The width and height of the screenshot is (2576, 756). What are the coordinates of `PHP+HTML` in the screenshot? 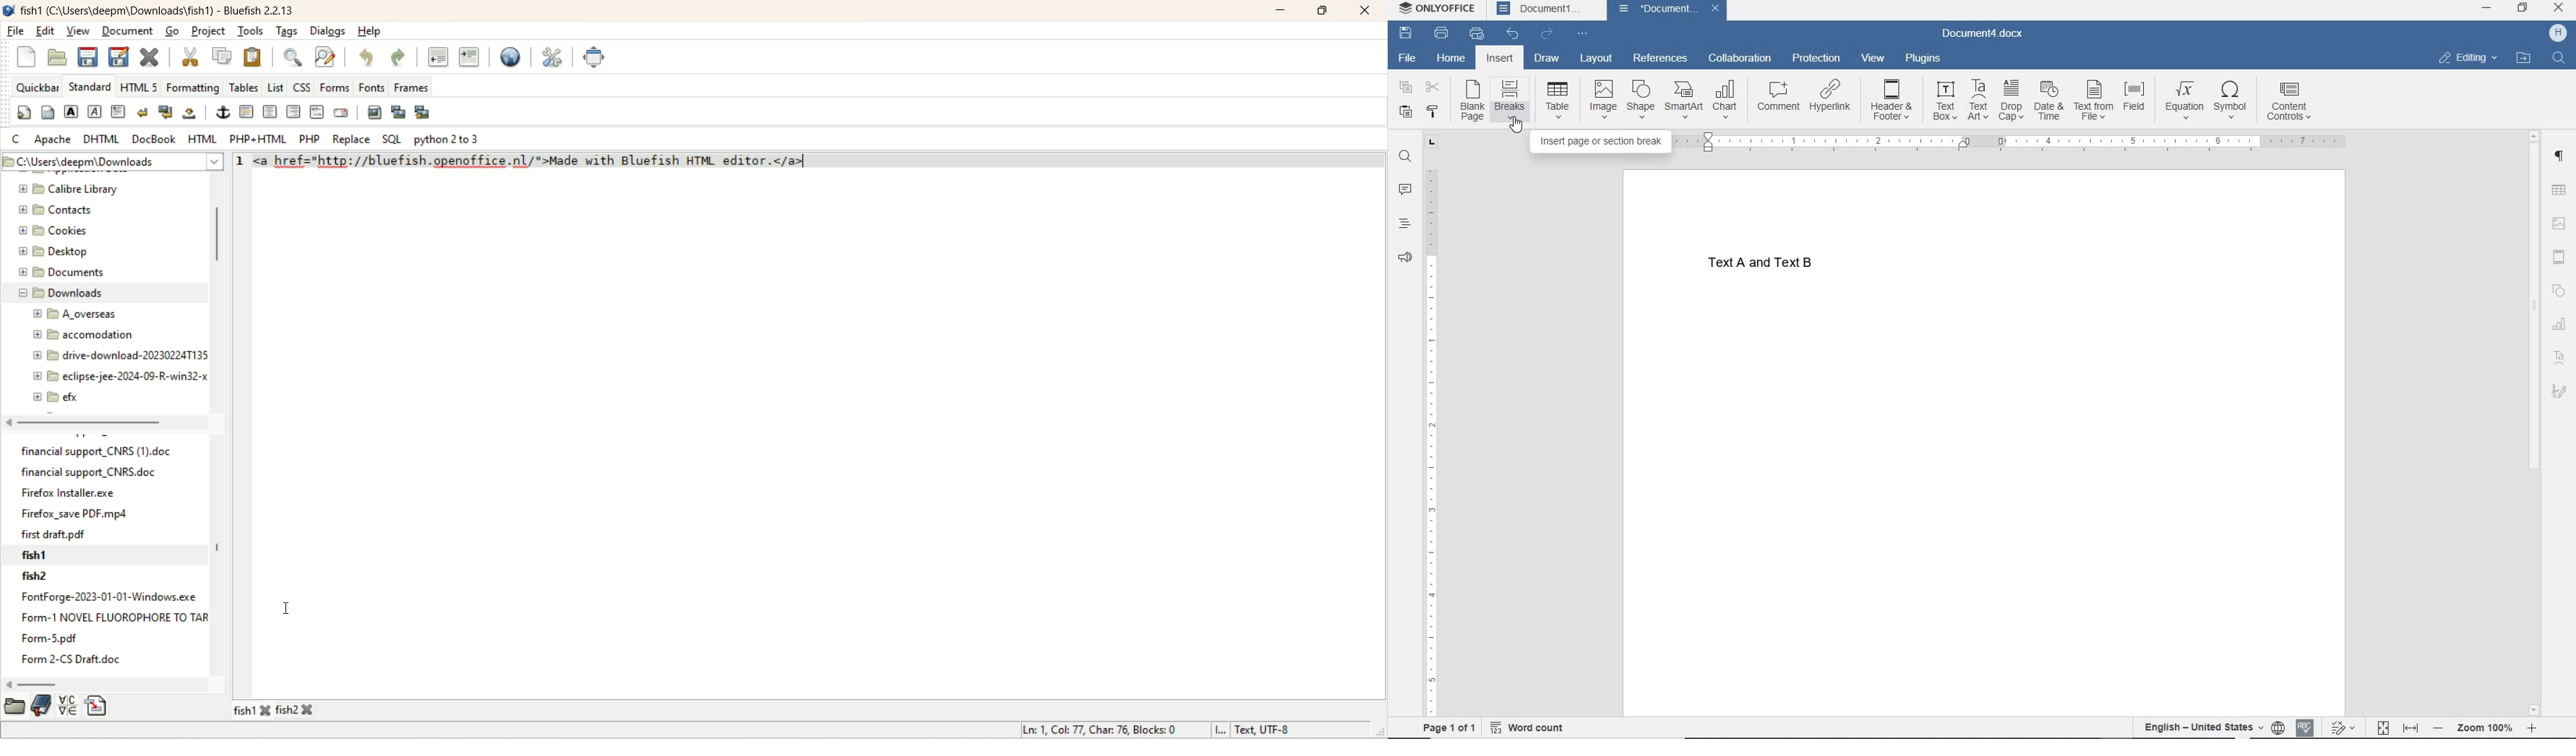 It's located at (257, 138).